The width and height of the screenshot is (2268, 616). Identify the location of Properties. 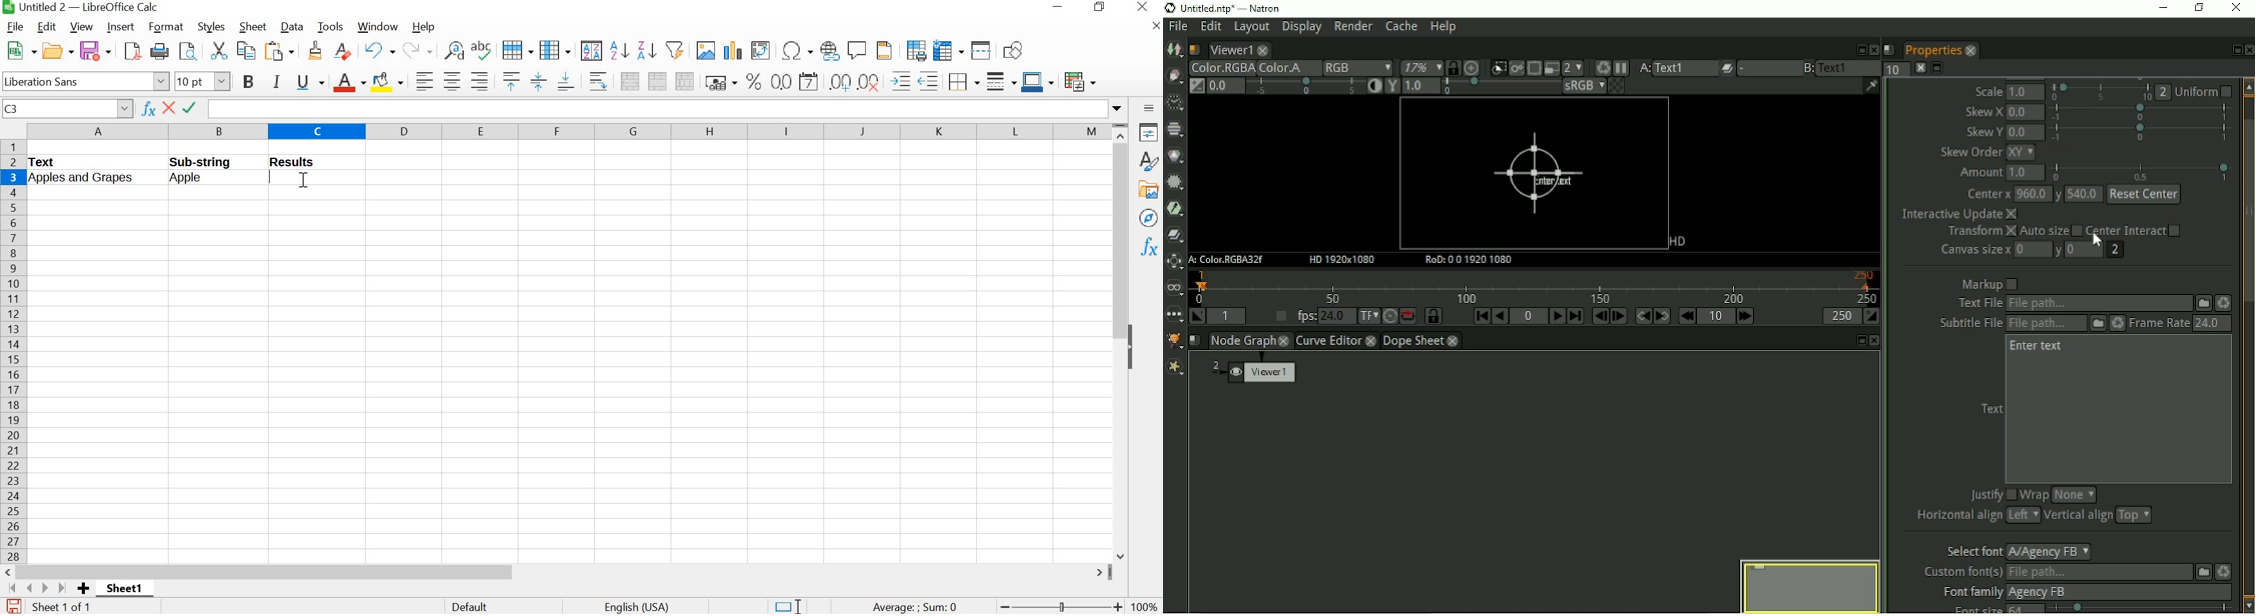
(1931, 50).